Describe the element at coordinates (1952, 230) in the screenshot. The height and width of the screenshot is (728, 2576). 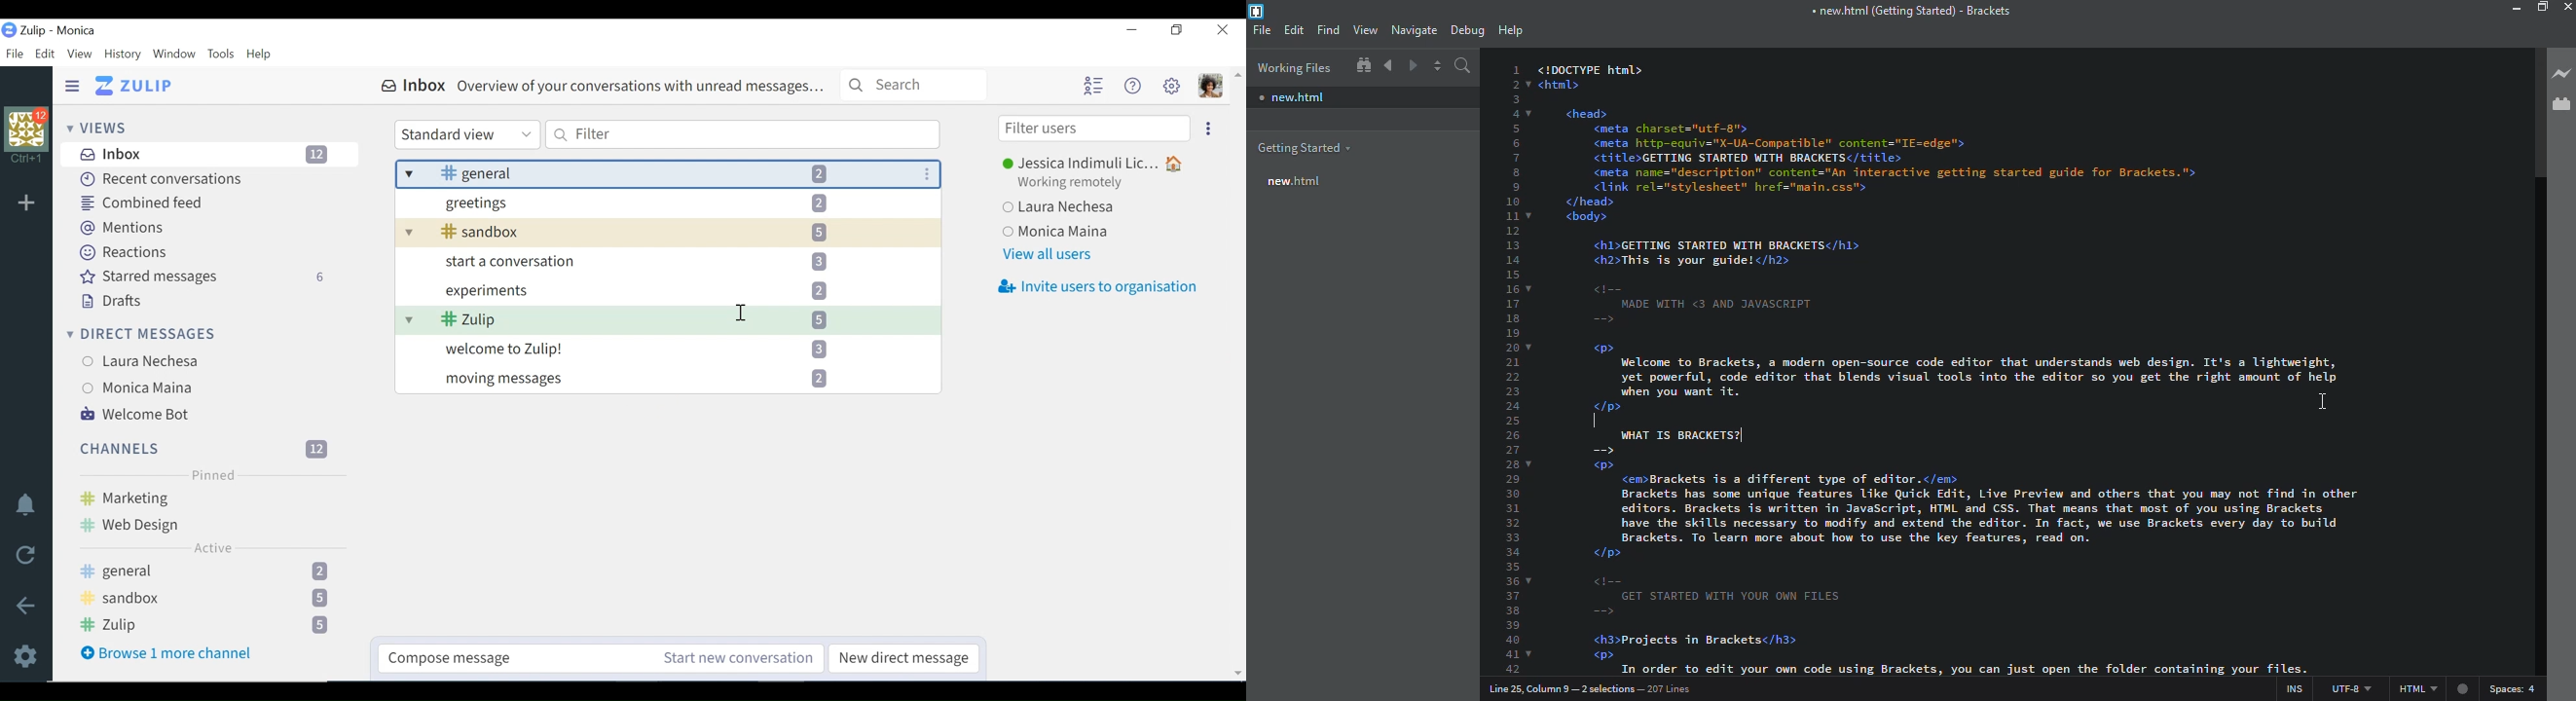
I see `test code` at that location.